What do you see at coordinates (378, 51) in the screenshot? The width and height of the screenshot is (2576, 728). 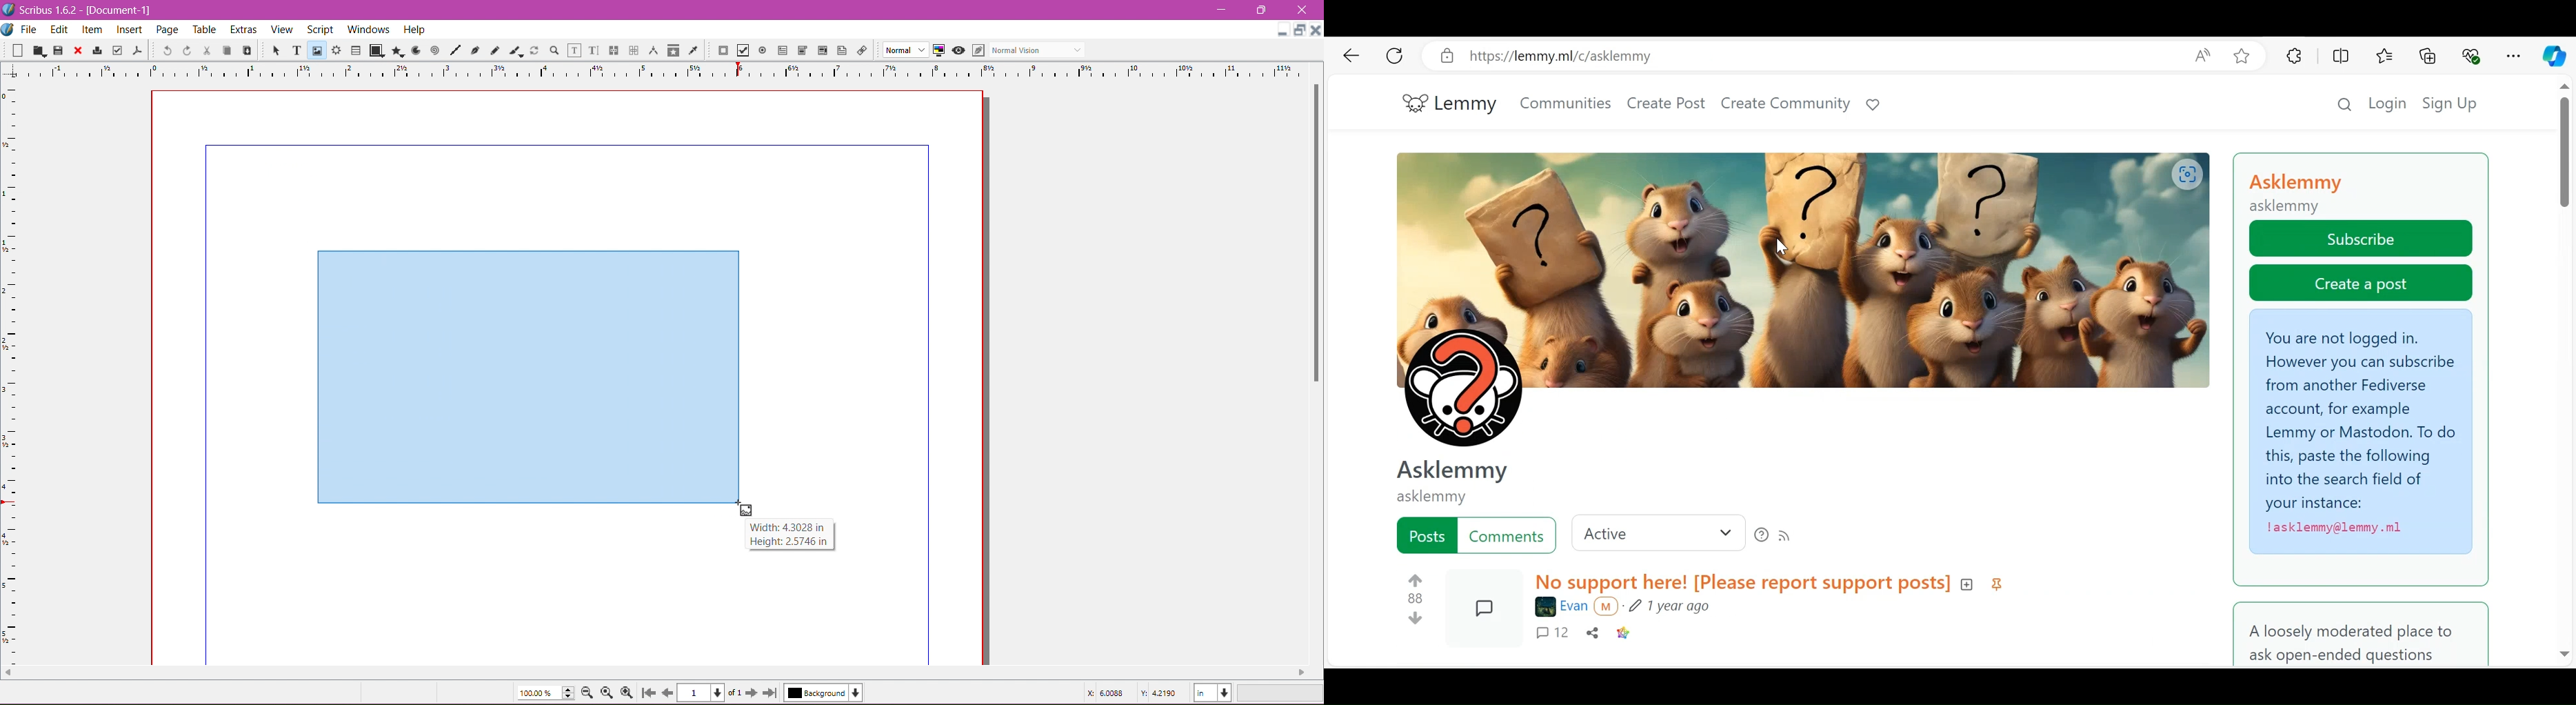 I see `Shape ` at bounding box center [378, 51].